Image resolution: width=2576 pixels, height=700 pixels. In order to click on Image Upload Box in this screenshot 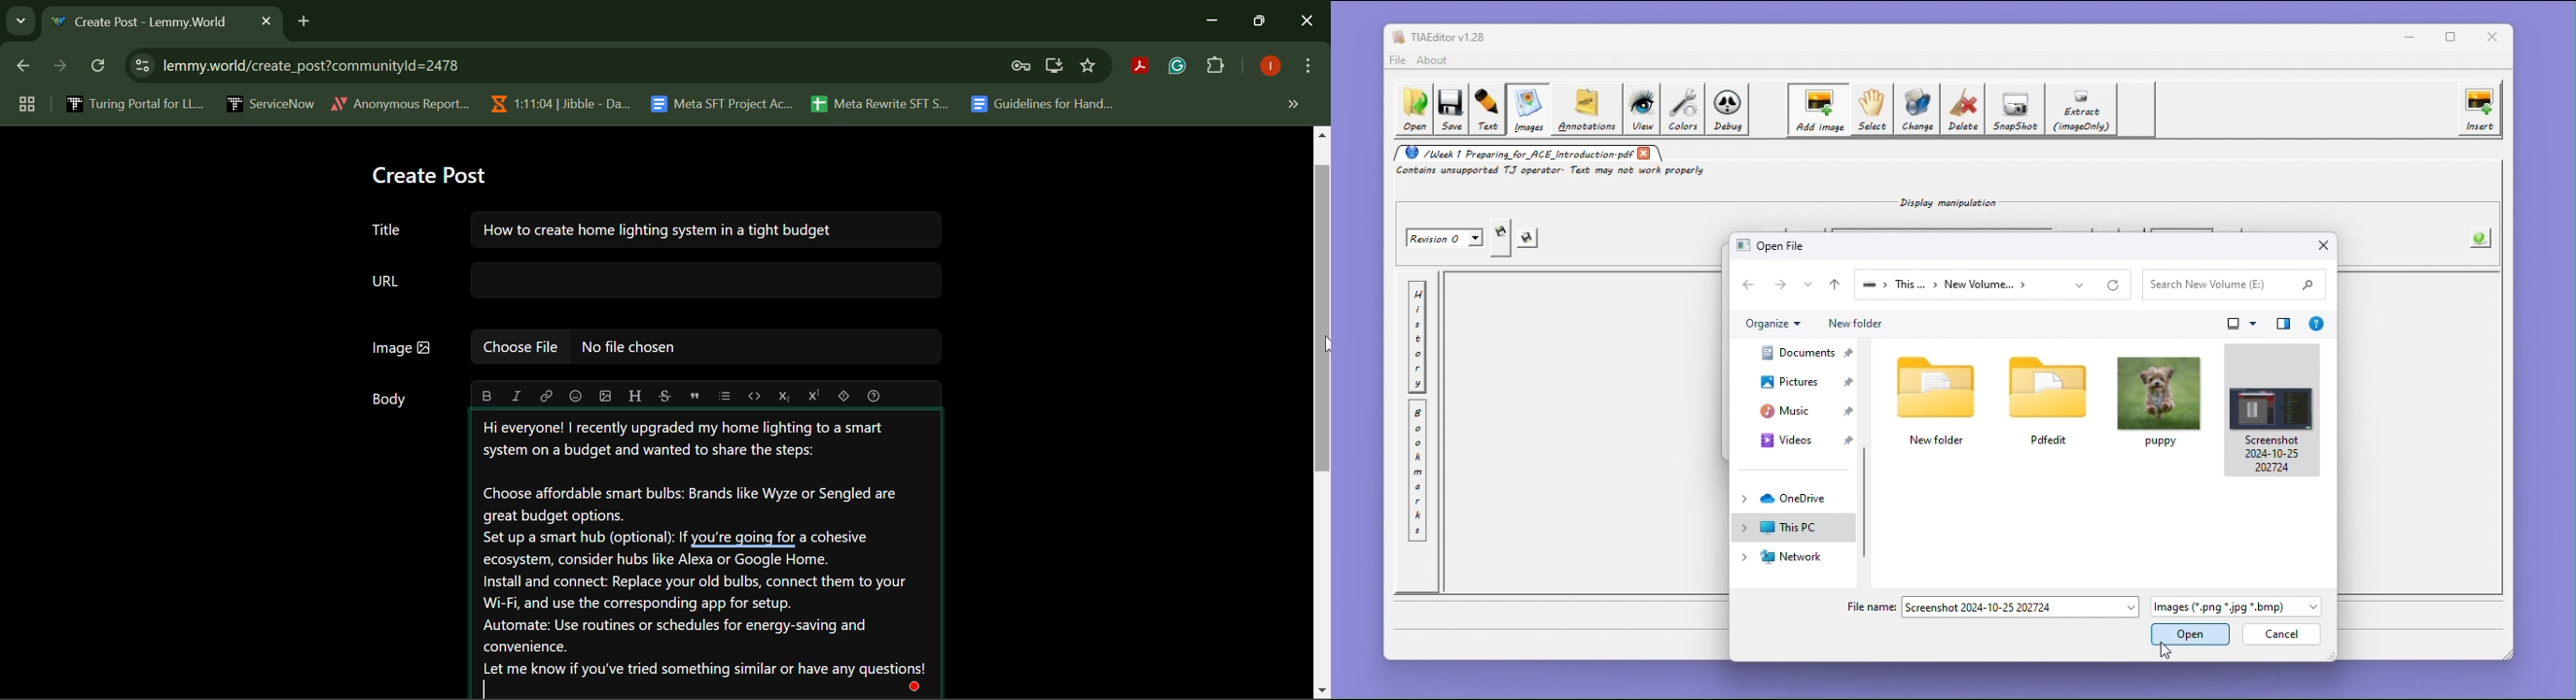, I will do `click(650, 349)`.